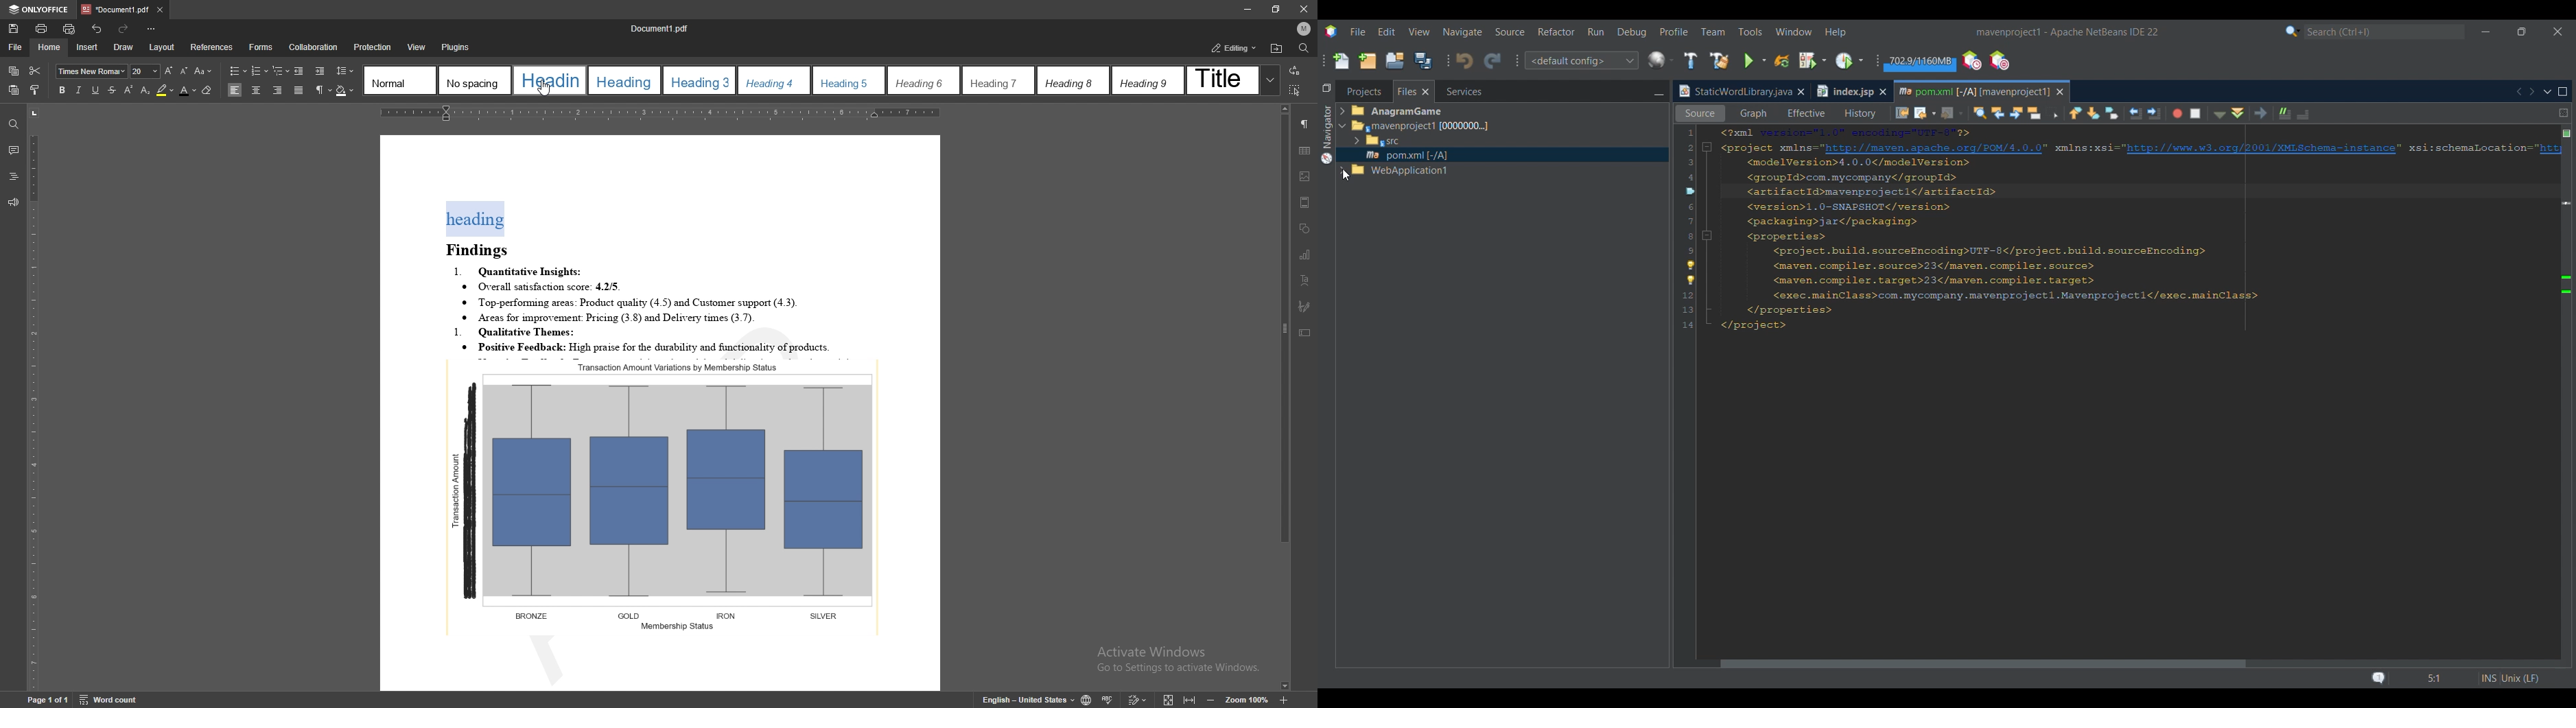 The height and width of the screenshot is (728, 2576). I want to click on text box, so click(1304, 333).